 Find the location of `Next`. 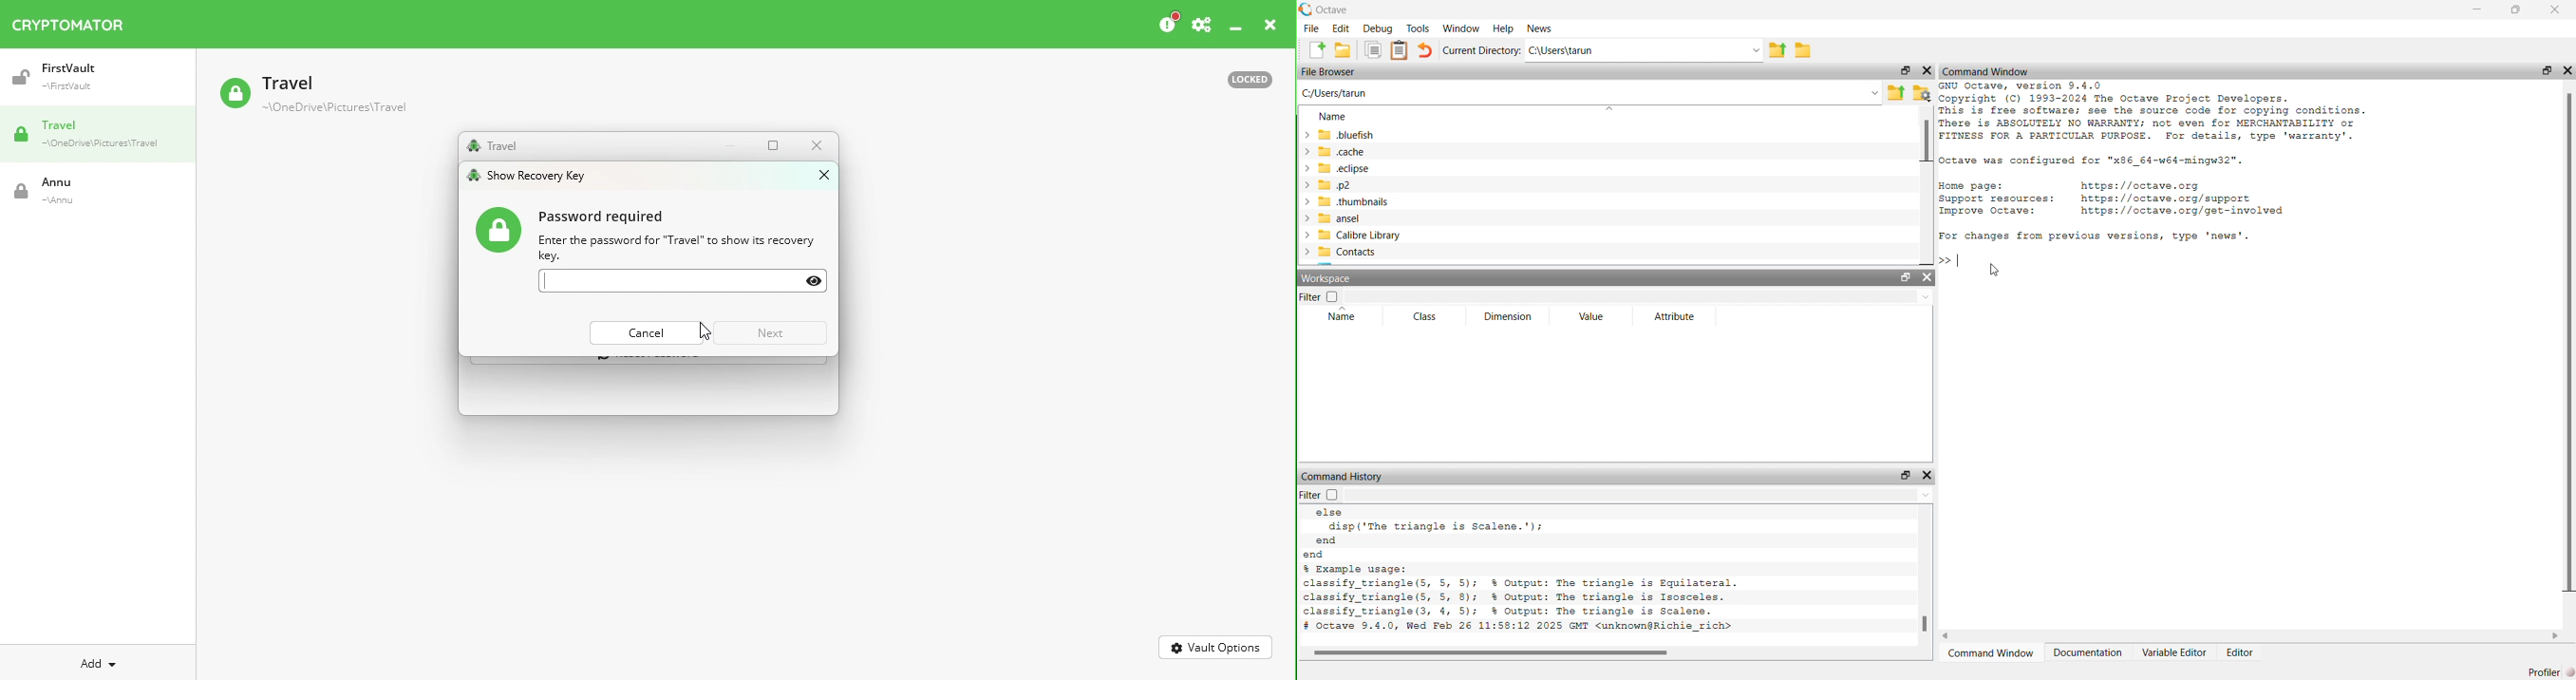

Next is located at coordinates (771, 333).